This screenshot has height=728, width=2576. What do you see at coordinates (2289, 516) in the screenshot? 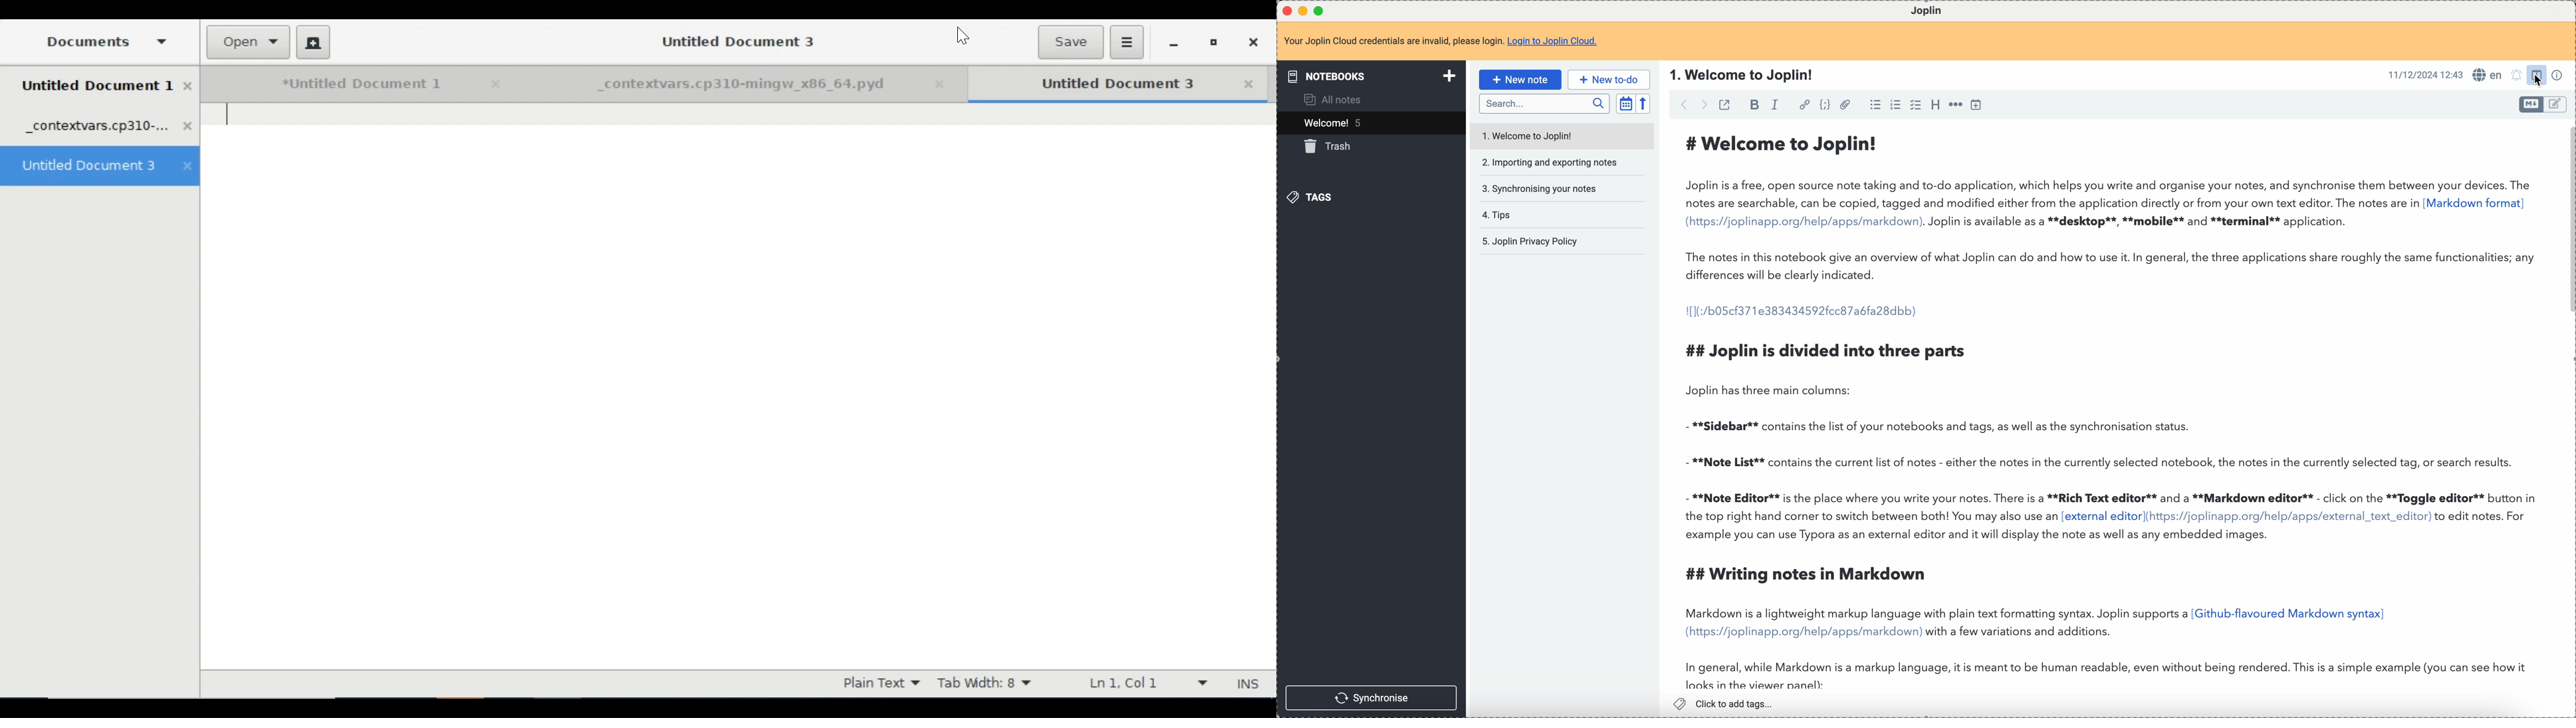
I see `https://joplinapp.org/help/apps/external_text_editor)` at bounding box center [2289, 516].